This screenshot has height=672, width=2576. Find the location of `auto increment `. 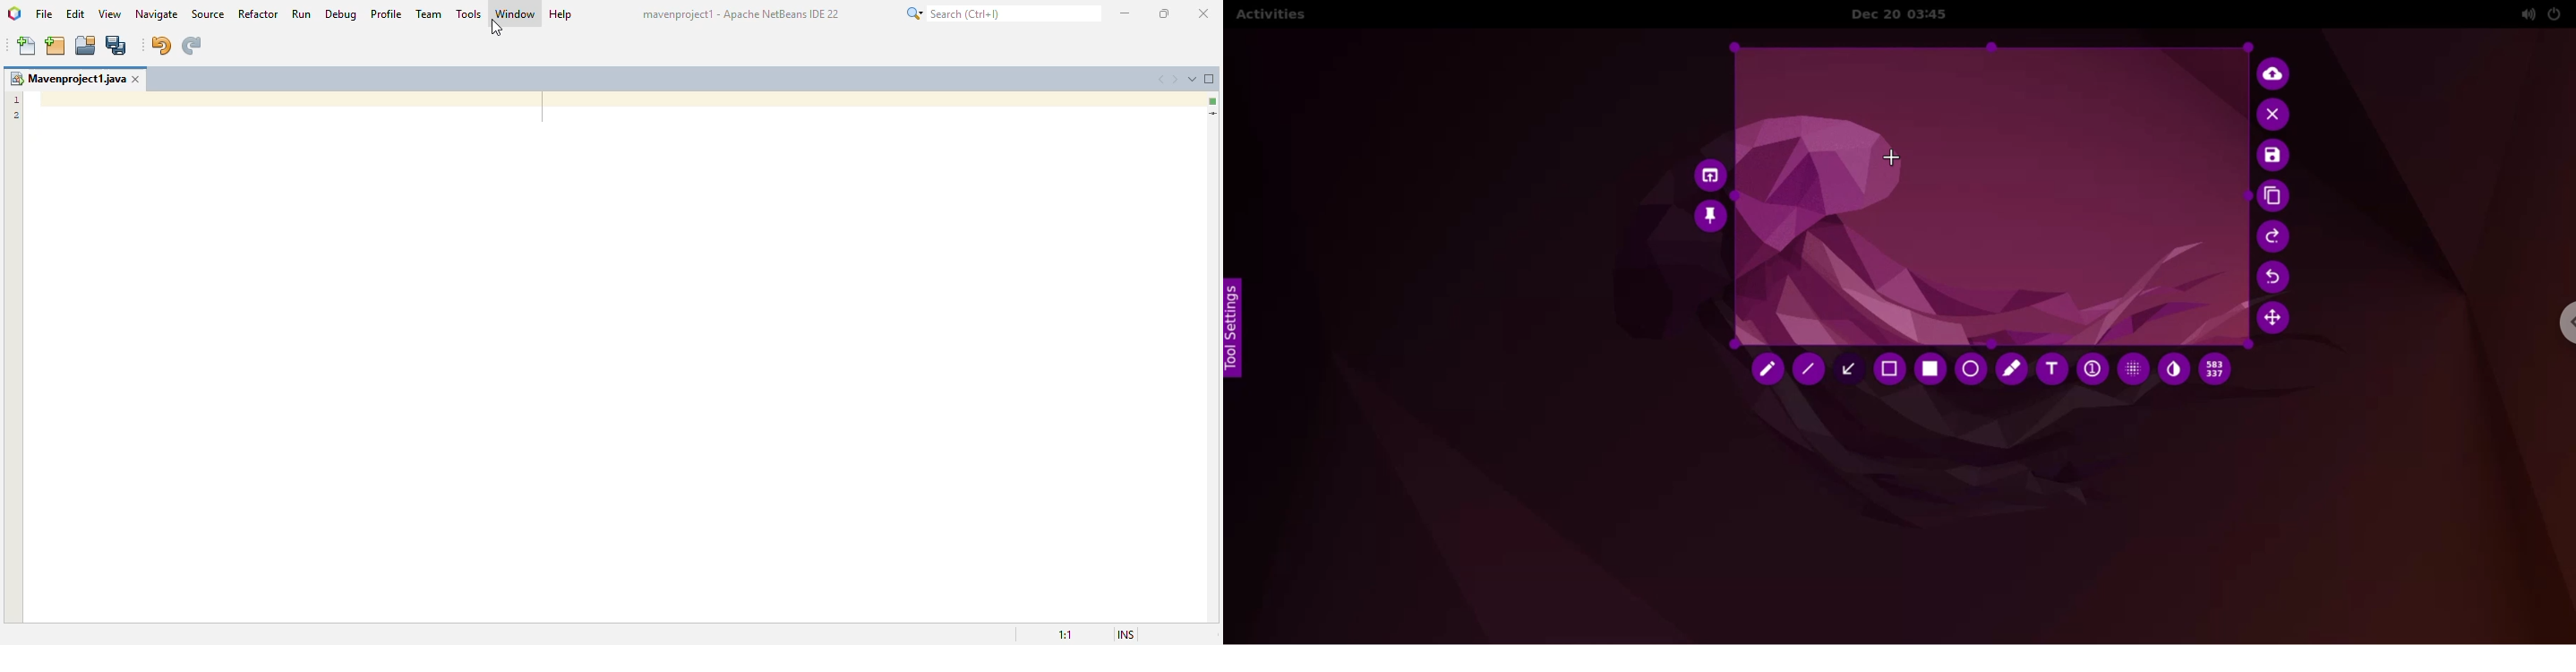

auto increment  is located at coordinates (2091, 371).